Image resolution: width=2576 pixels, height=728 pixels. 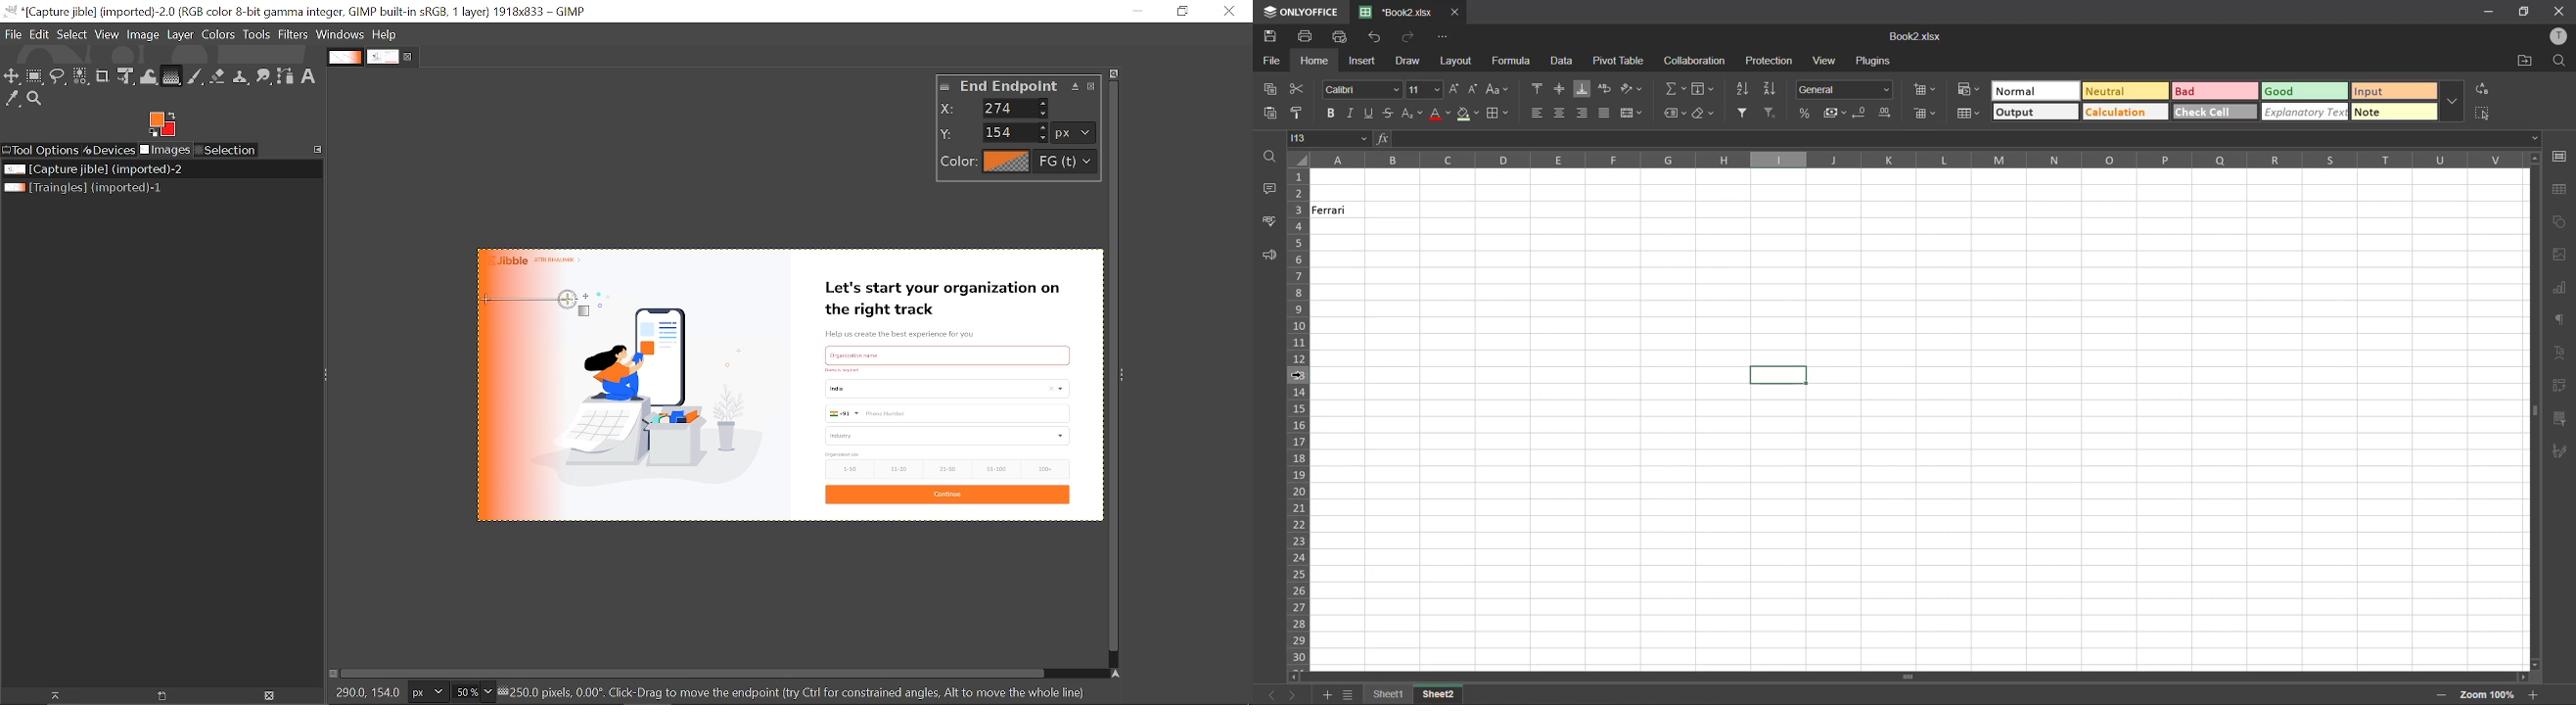 I want to click on column names, so click(x=1915, y=160).